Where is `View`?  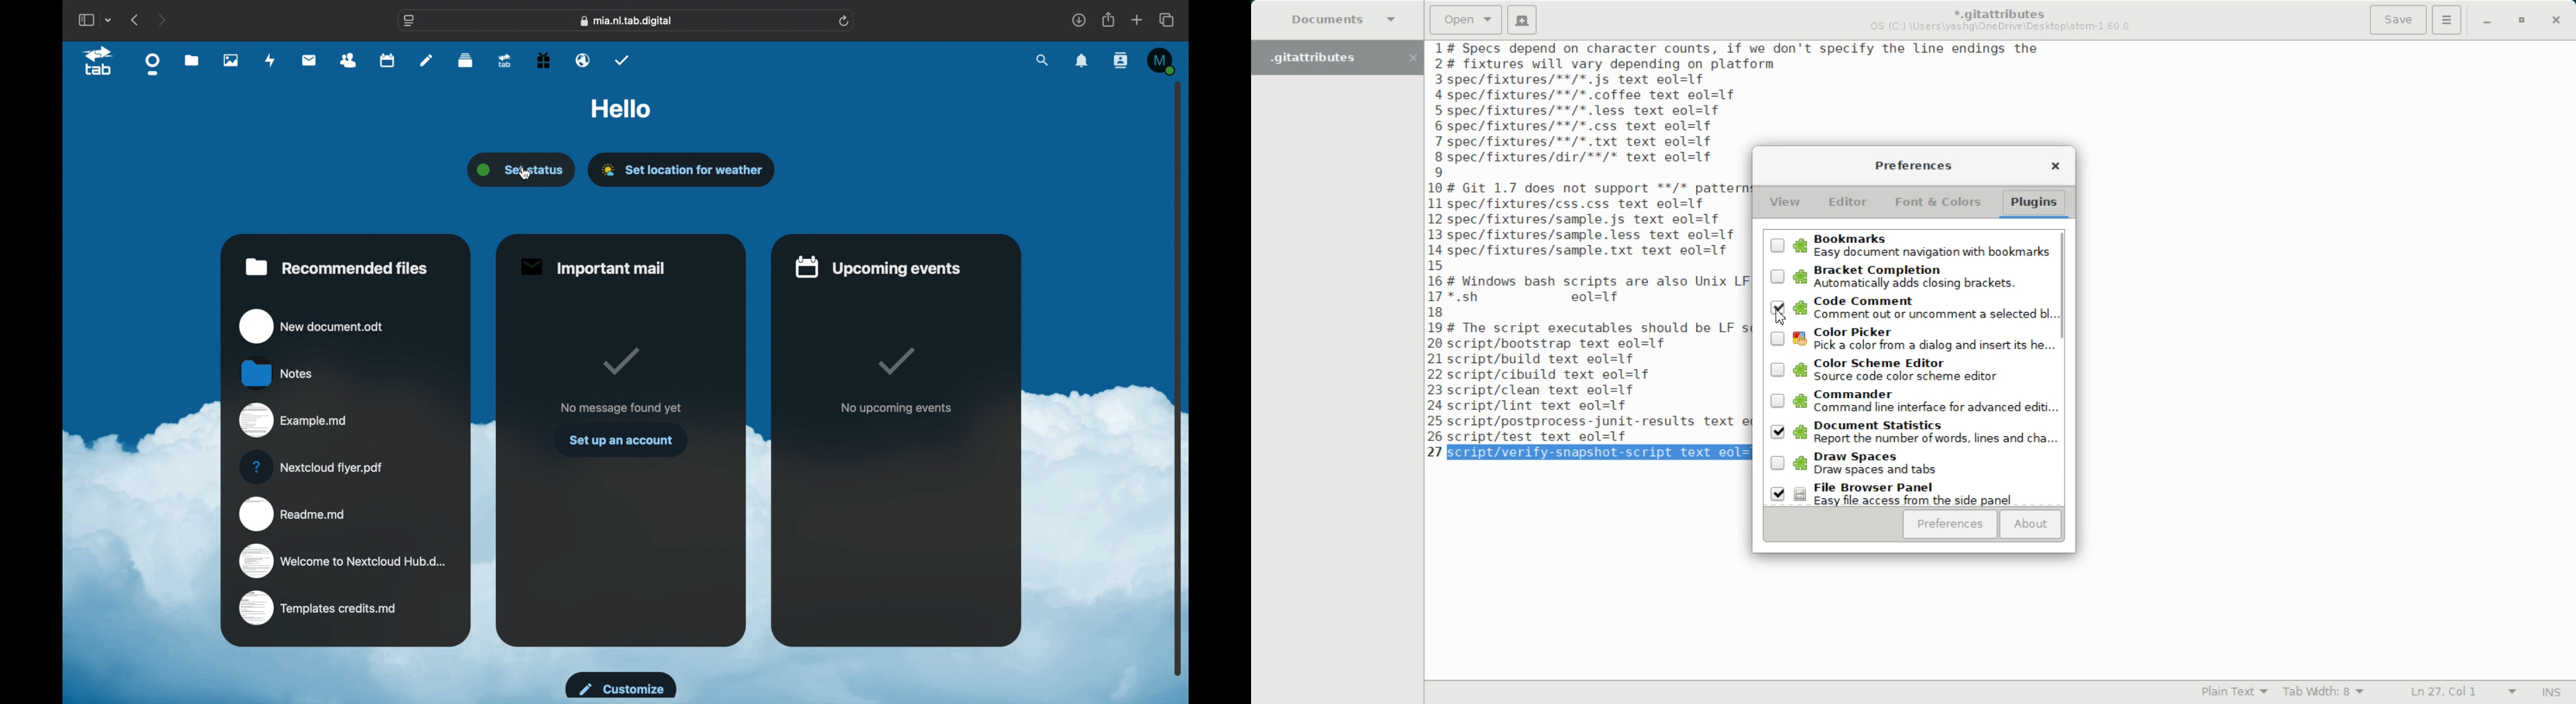 View is located at coordinates (1785, 204).